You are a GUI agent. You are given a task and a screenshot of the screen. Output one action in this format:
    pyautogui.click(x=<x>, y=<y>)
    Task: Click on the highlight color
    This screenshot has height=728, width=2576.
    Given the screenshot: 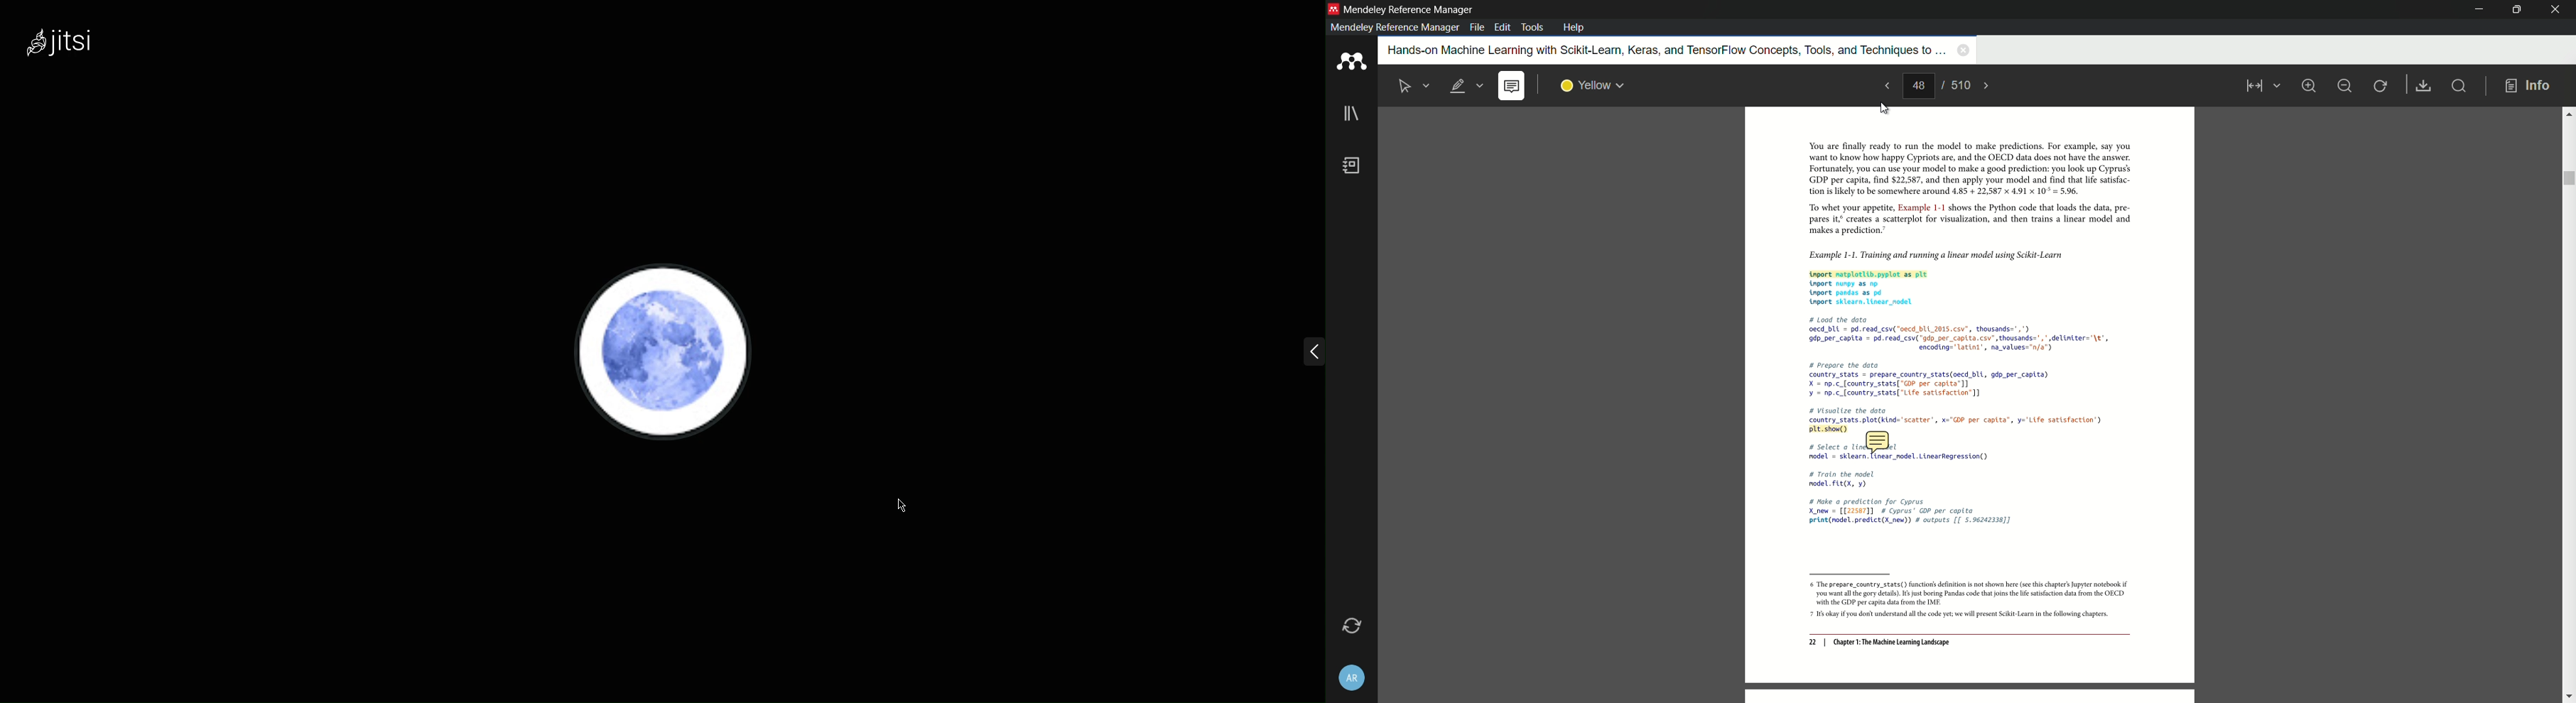 What is the action you would take?
    pyautogui.click(x=1593, y=86)
    